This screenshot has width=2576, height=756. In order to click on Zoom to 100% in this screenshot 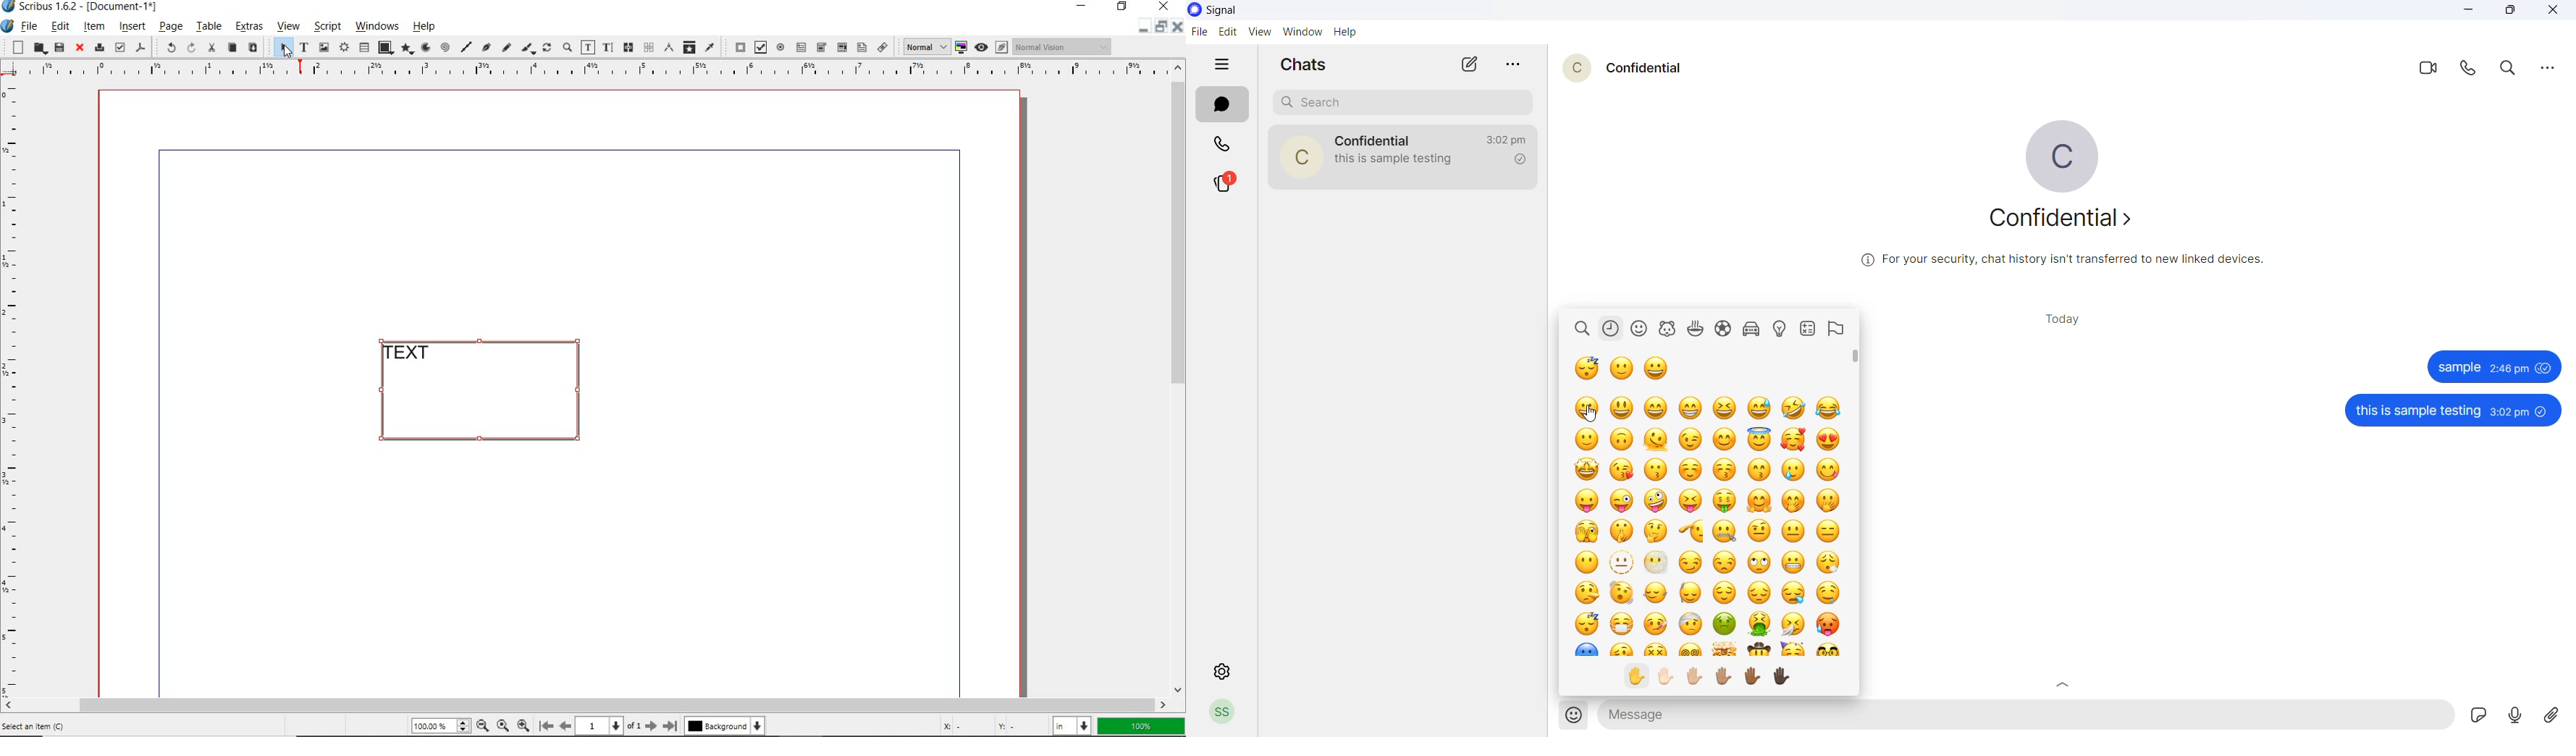, I will do `click(503, 727)`.